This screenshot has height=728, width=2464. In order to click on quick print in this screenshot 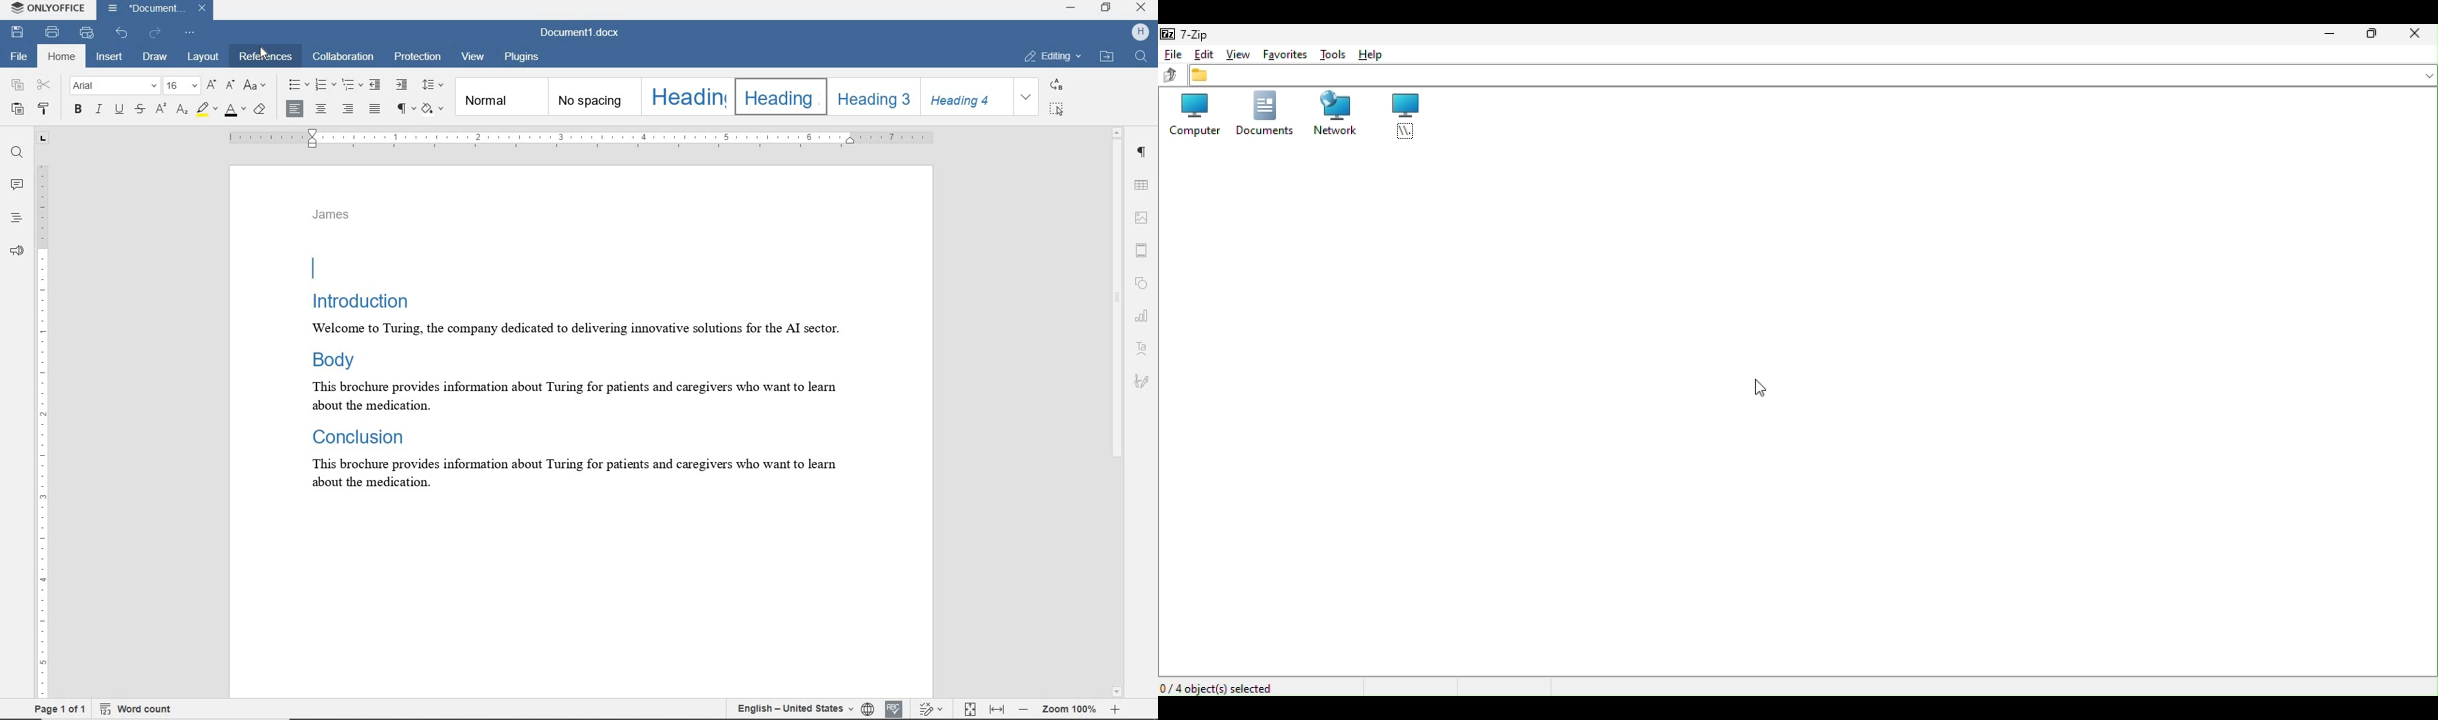, I will do `click(88, 33)`.